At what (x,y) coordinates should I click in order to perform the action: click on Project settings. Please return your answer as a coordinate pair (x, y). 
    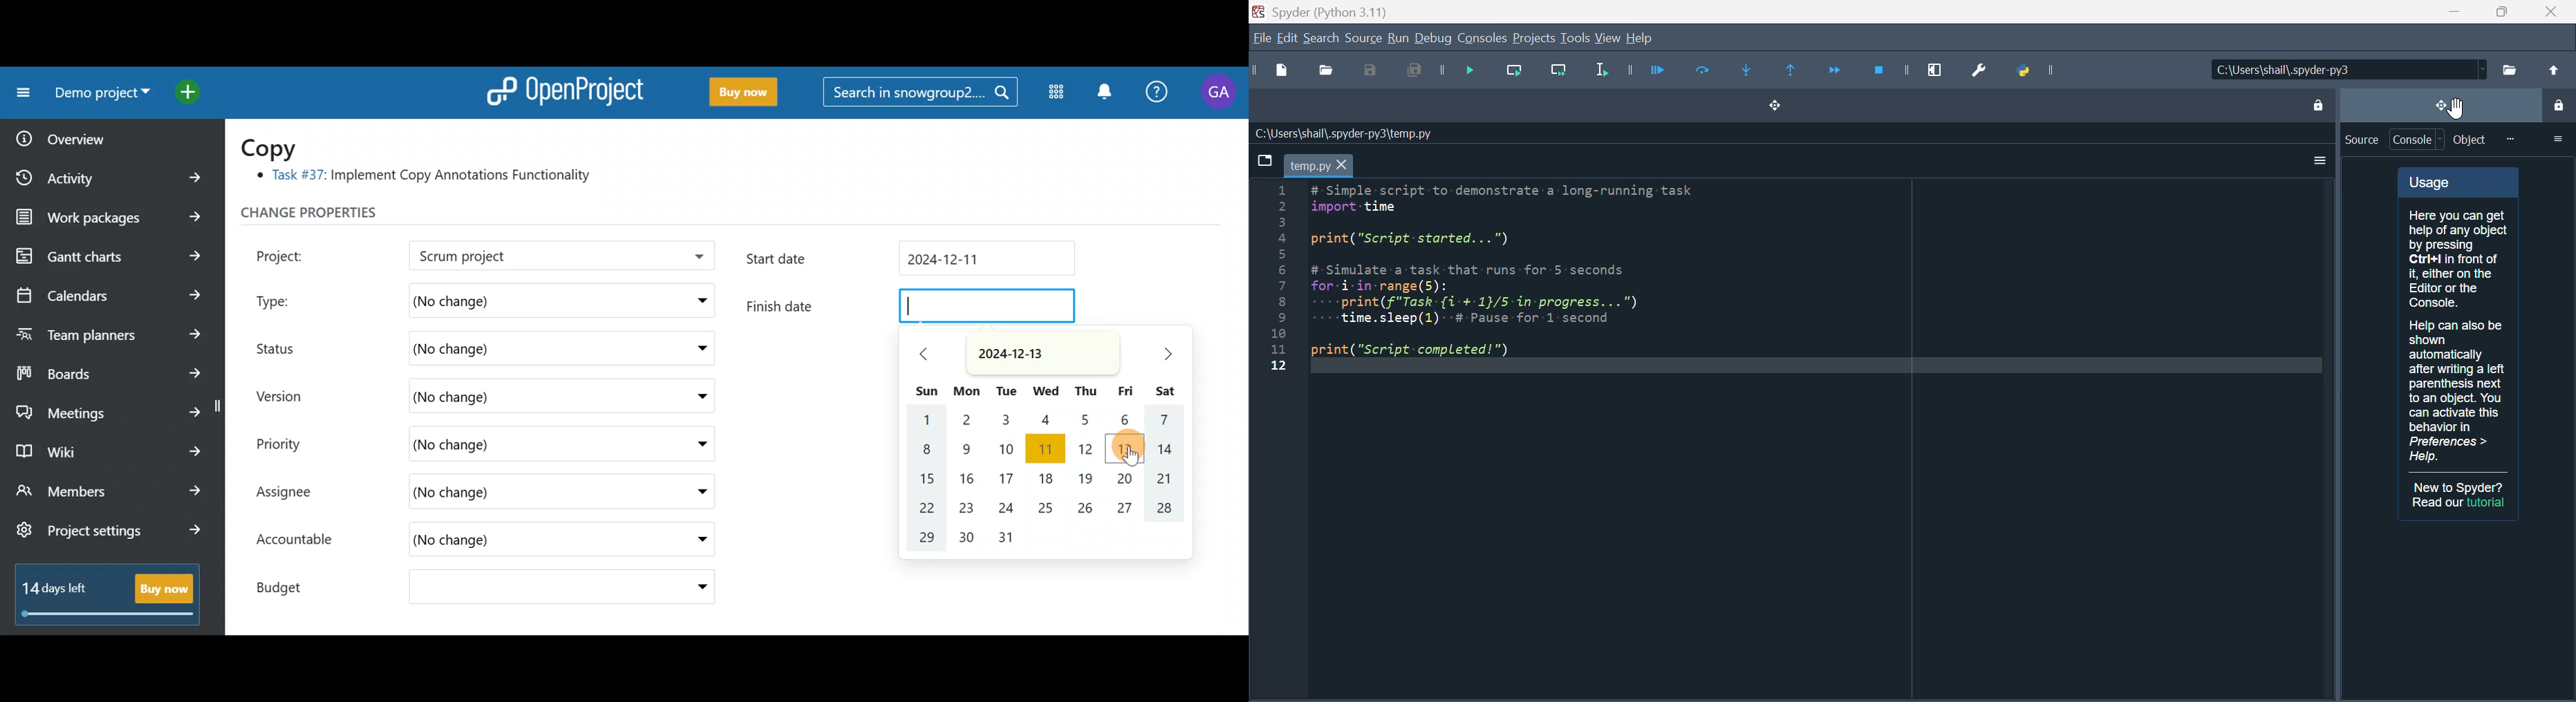
    Looking at the image, I should click on (109, 537).